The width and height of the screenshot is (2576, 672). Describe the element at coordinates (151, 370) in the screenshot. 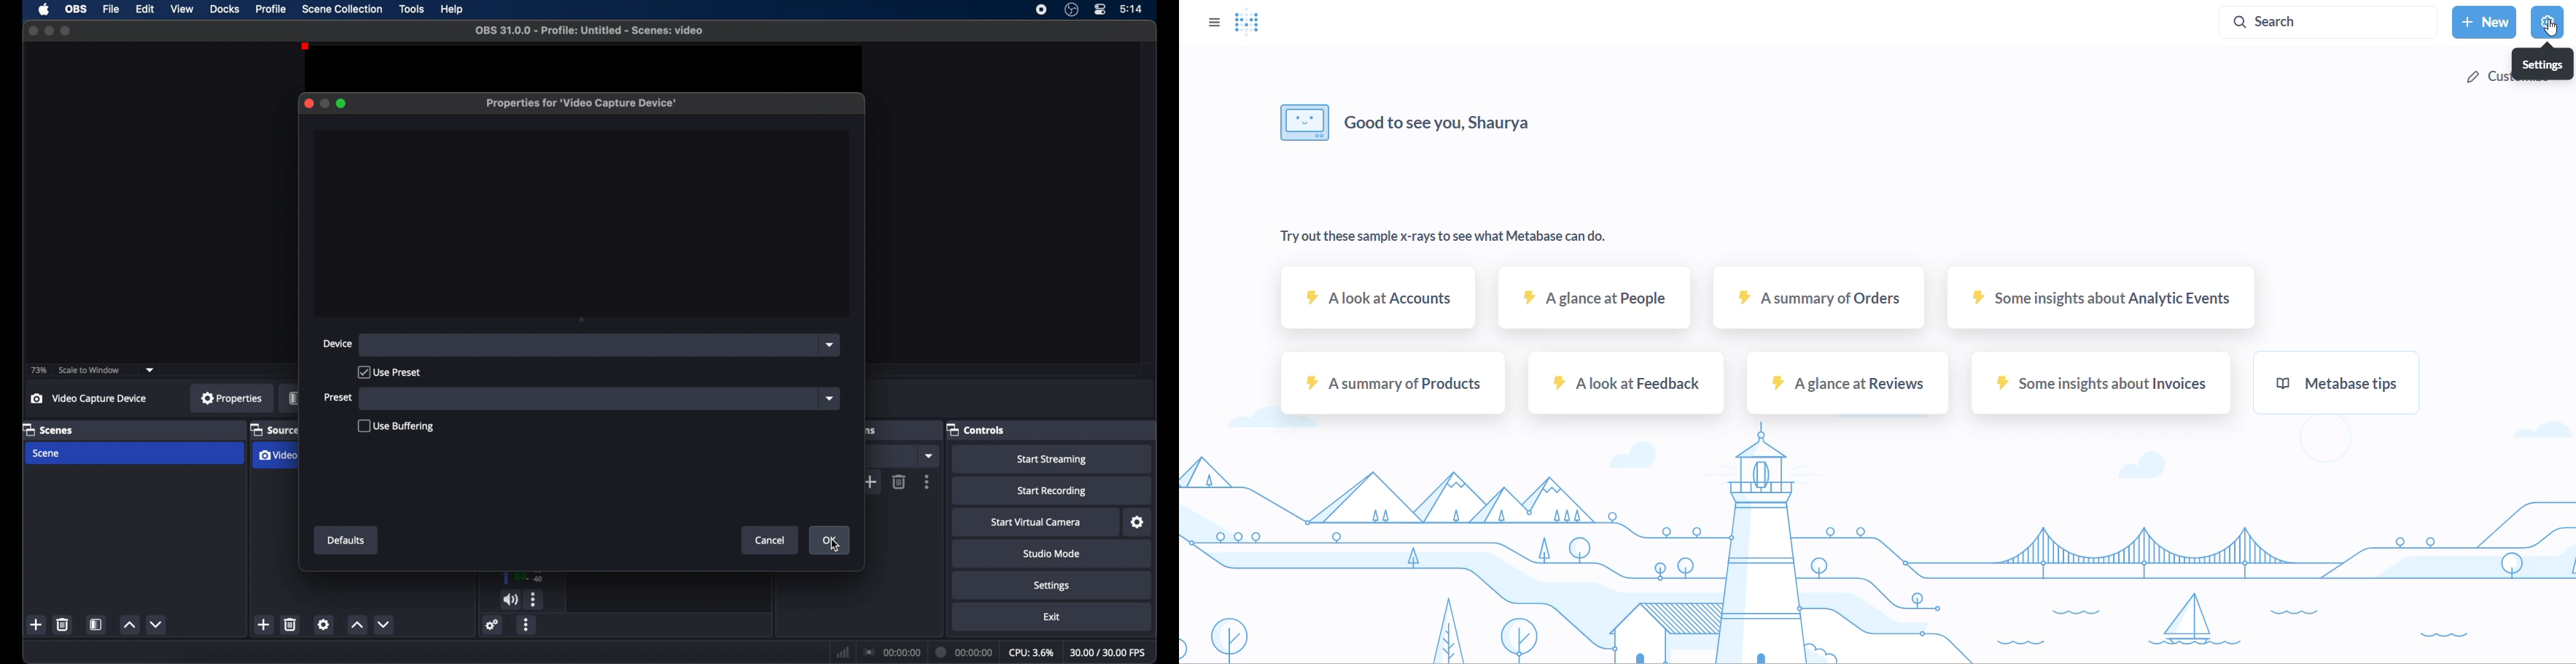

I see `dropdown` at that location.